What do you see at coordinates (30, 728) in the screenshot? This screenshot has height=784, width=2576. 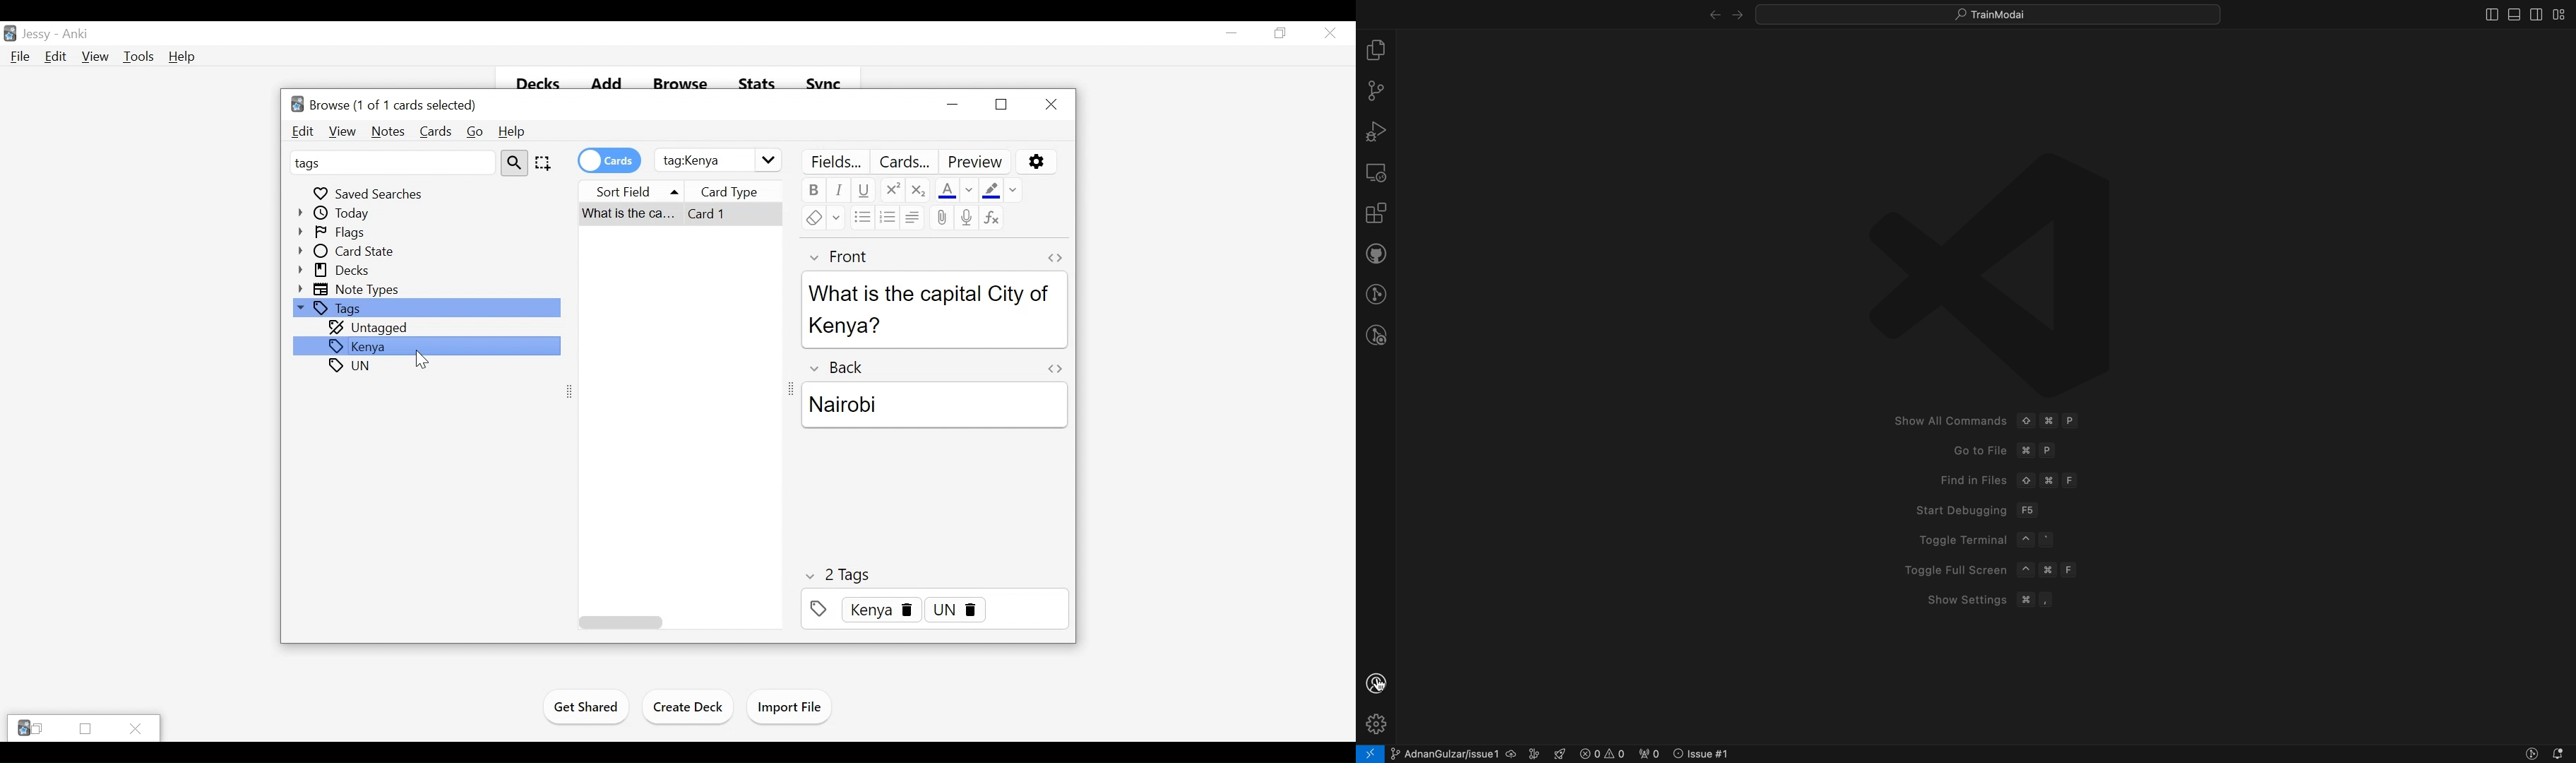 I see `Anki Restore tabs` at bounding box center [30, 728].